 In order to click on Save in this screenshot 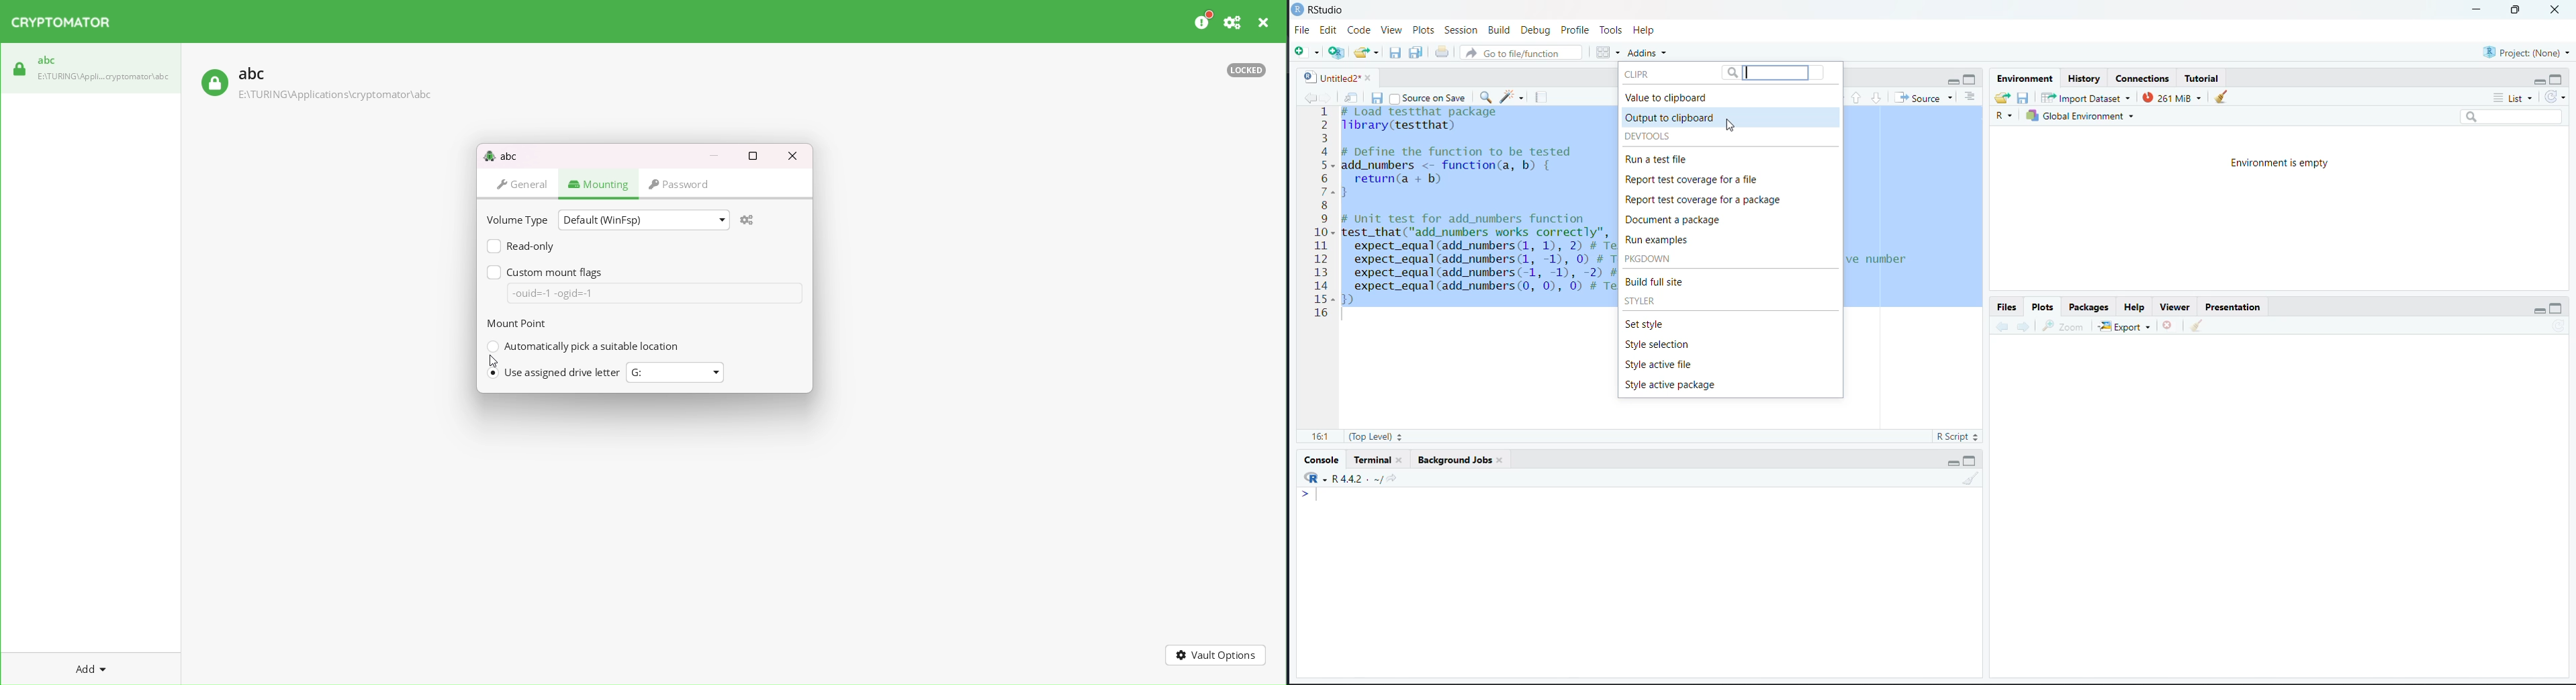, I will do `click(1376, 99)`.